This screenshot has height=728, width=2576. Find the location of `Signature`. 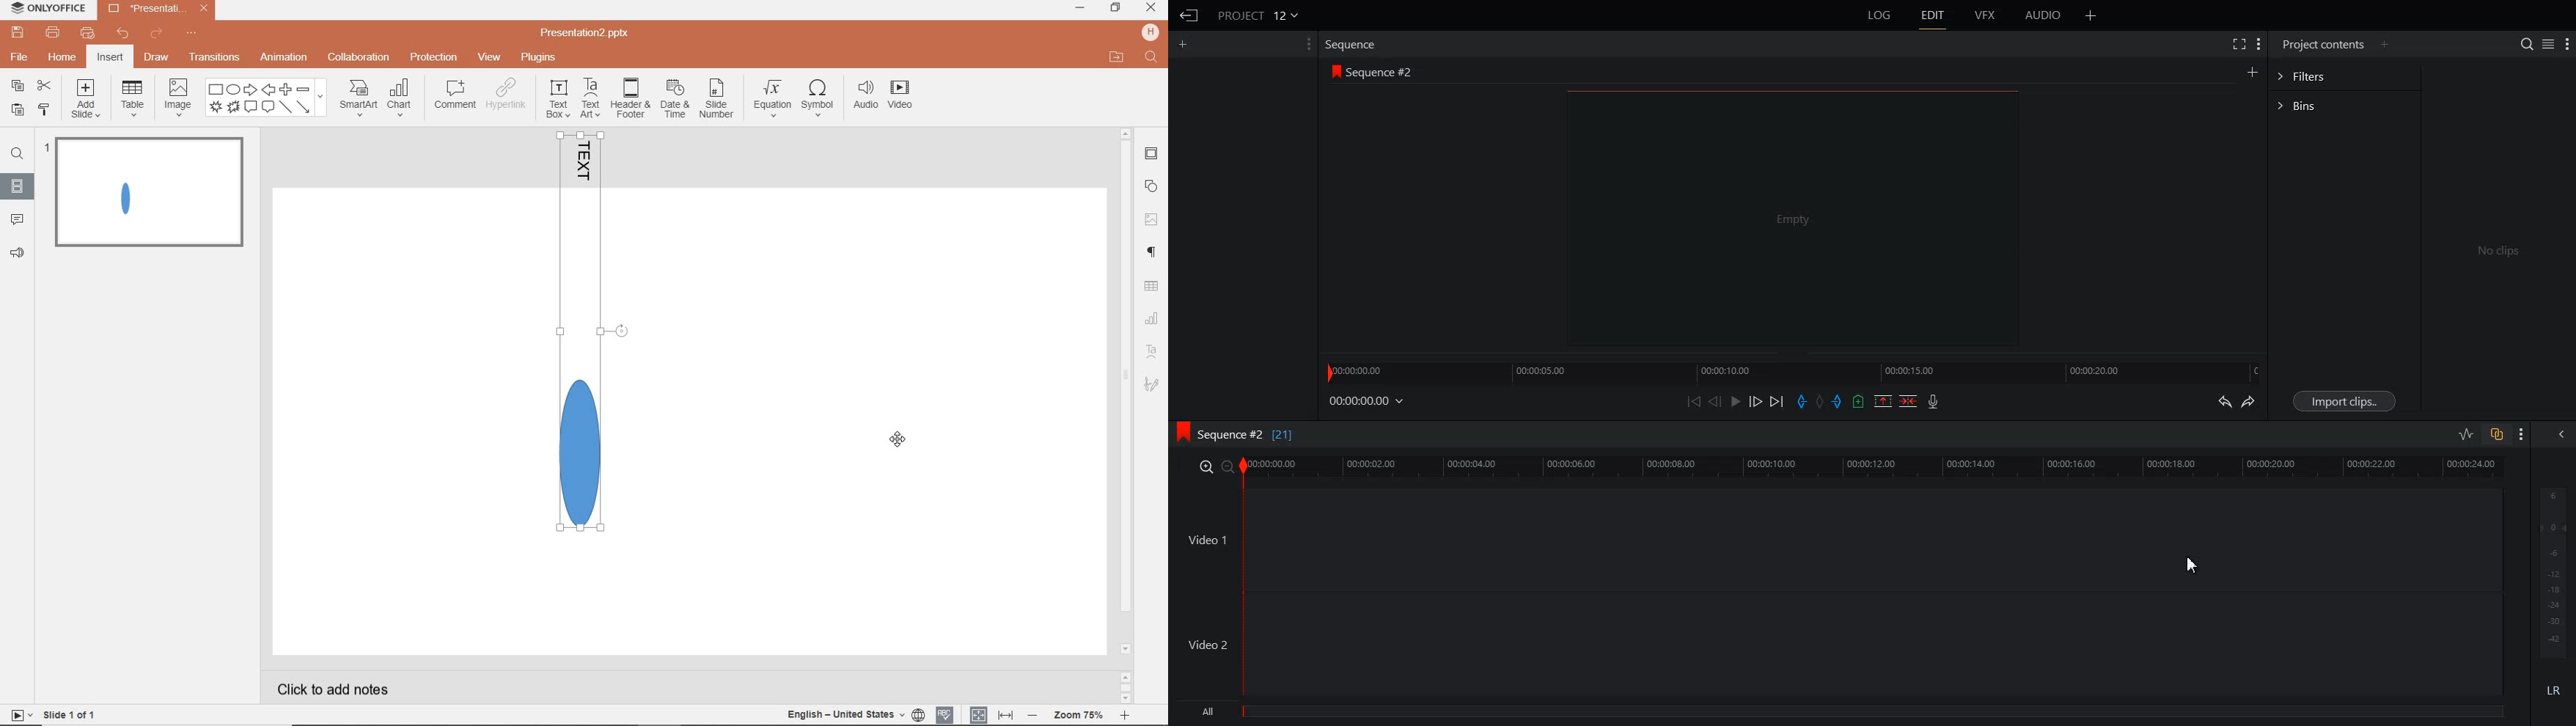

Signature is located at coordinates (1151, 385).